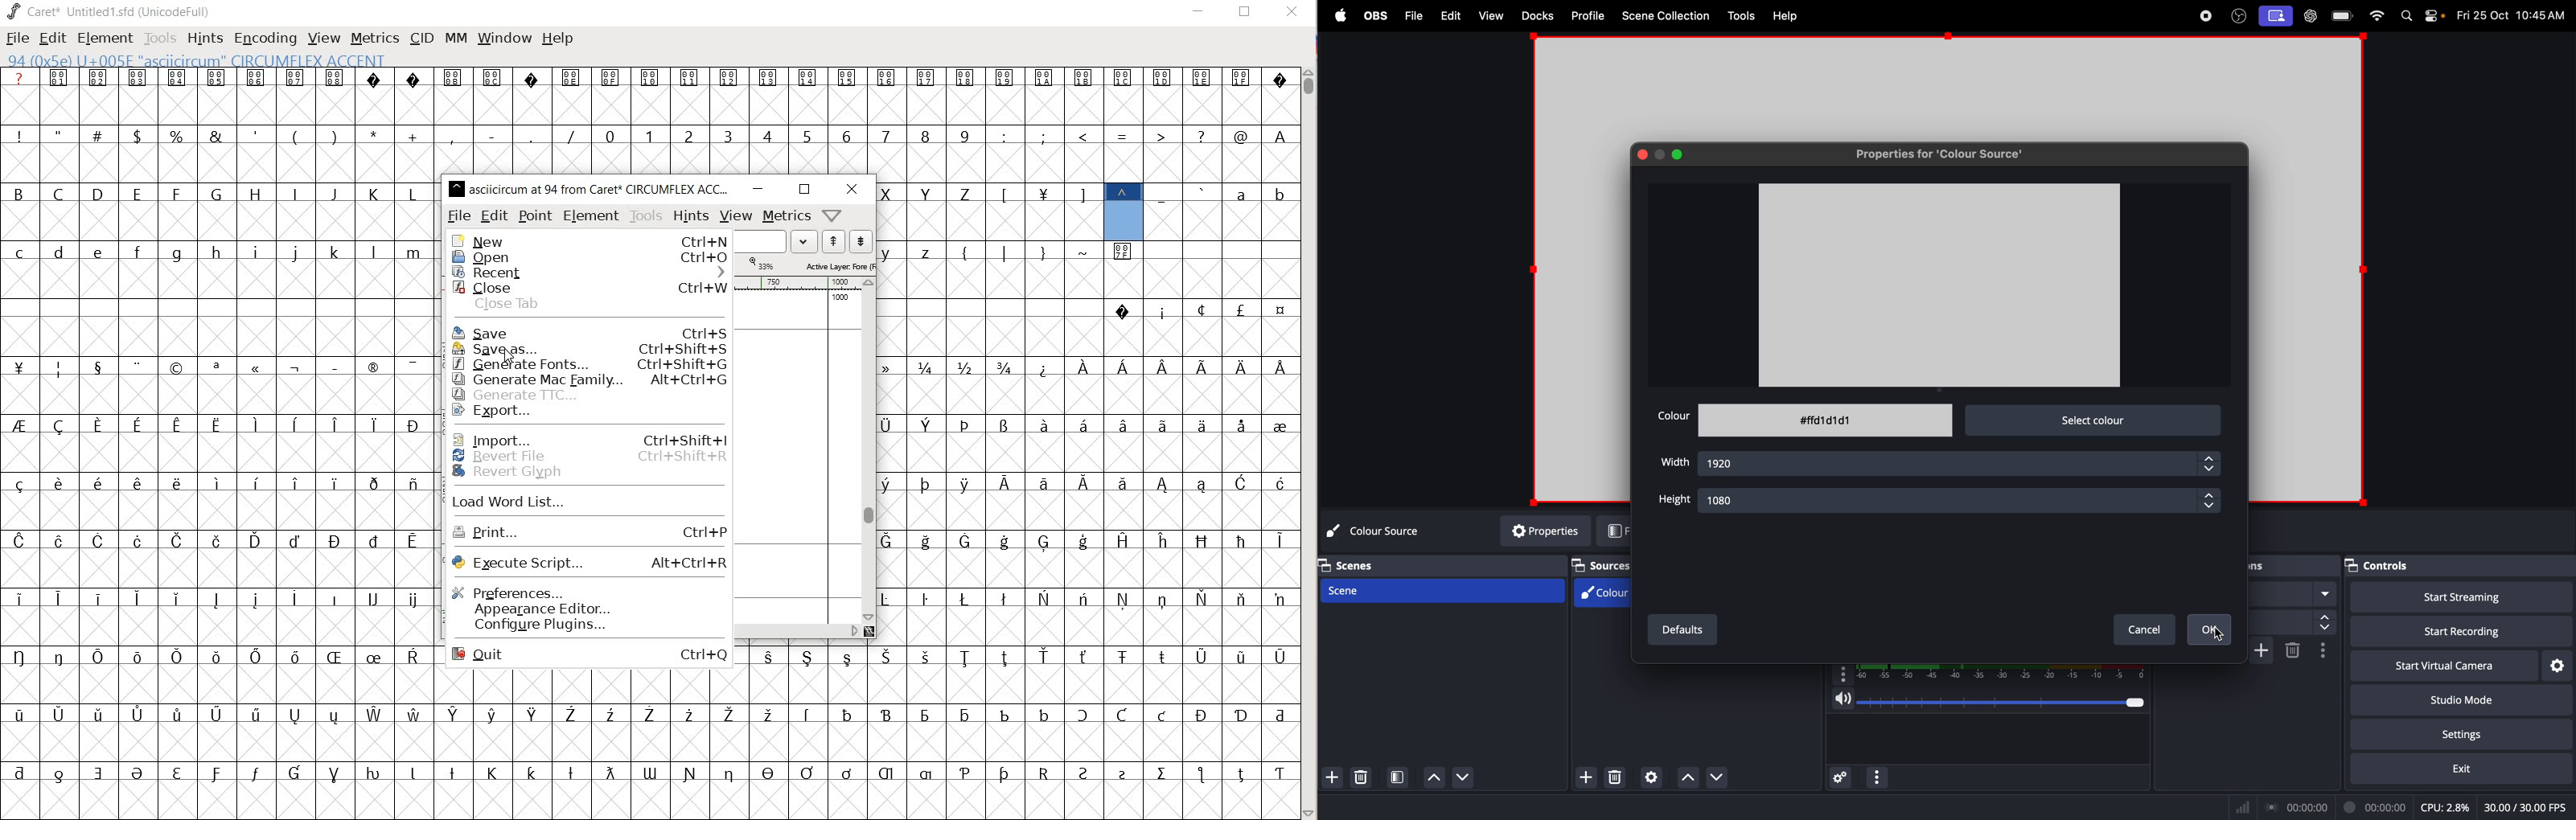  Describe the element at coordinates (1603, 565) in the screenshot. I see `Sources` at that location.